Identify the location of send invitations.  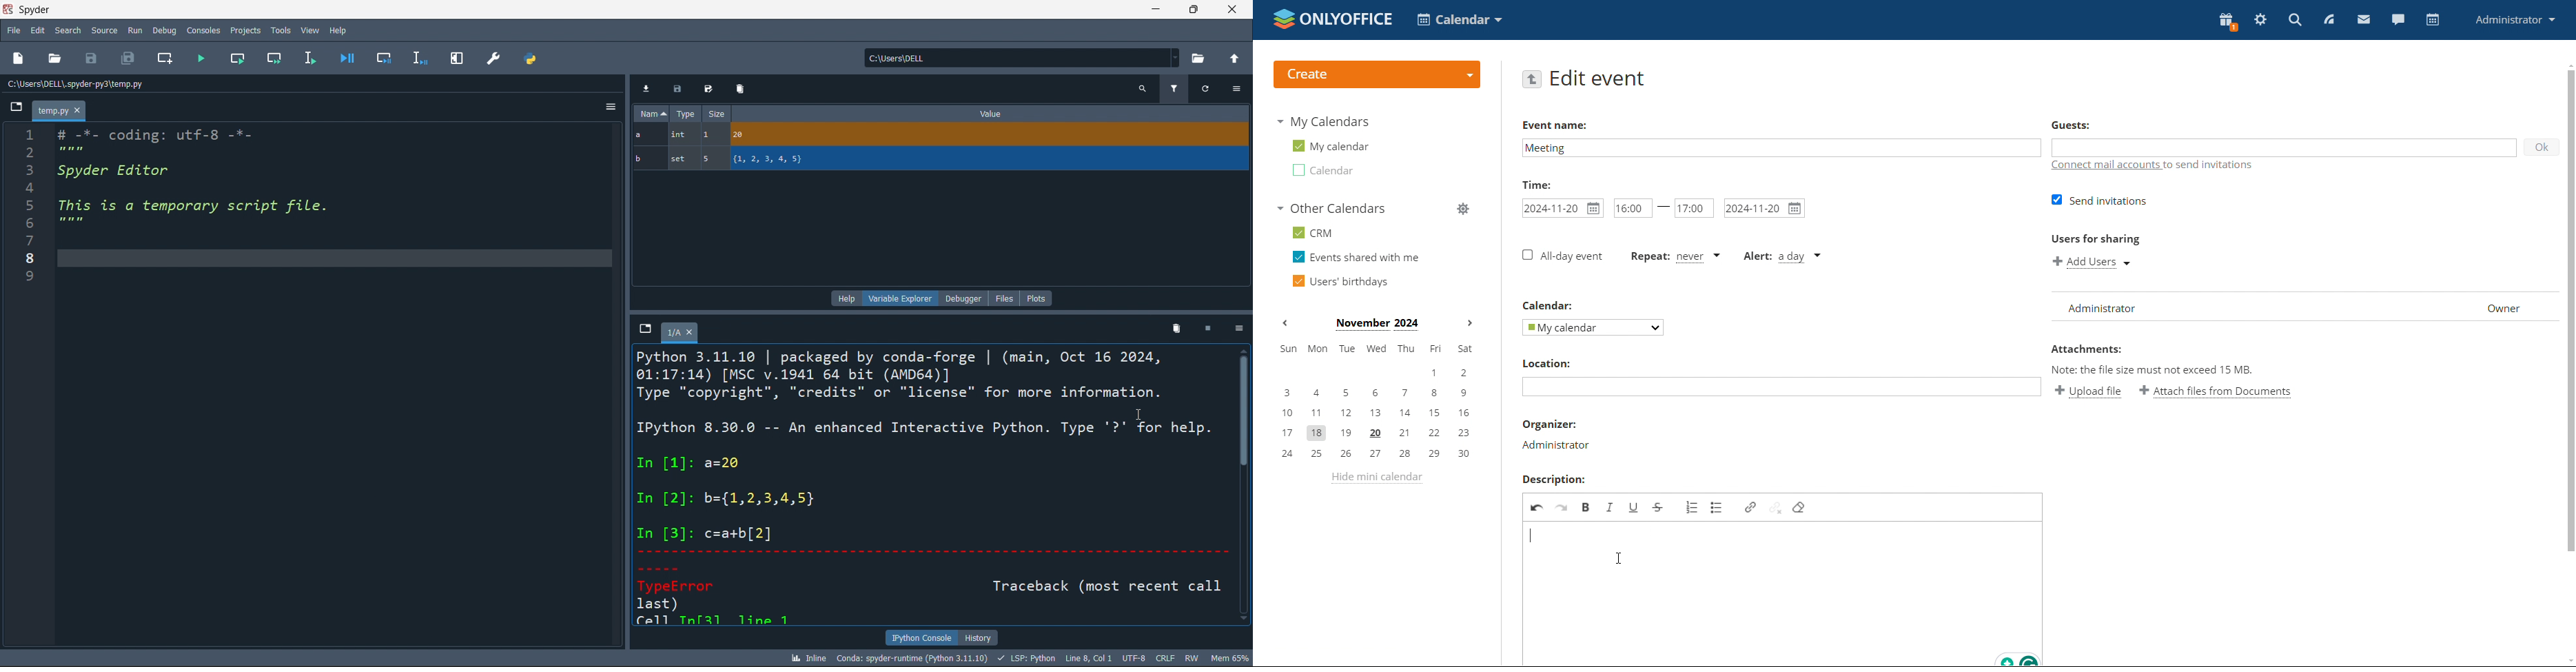
(2098, 200).